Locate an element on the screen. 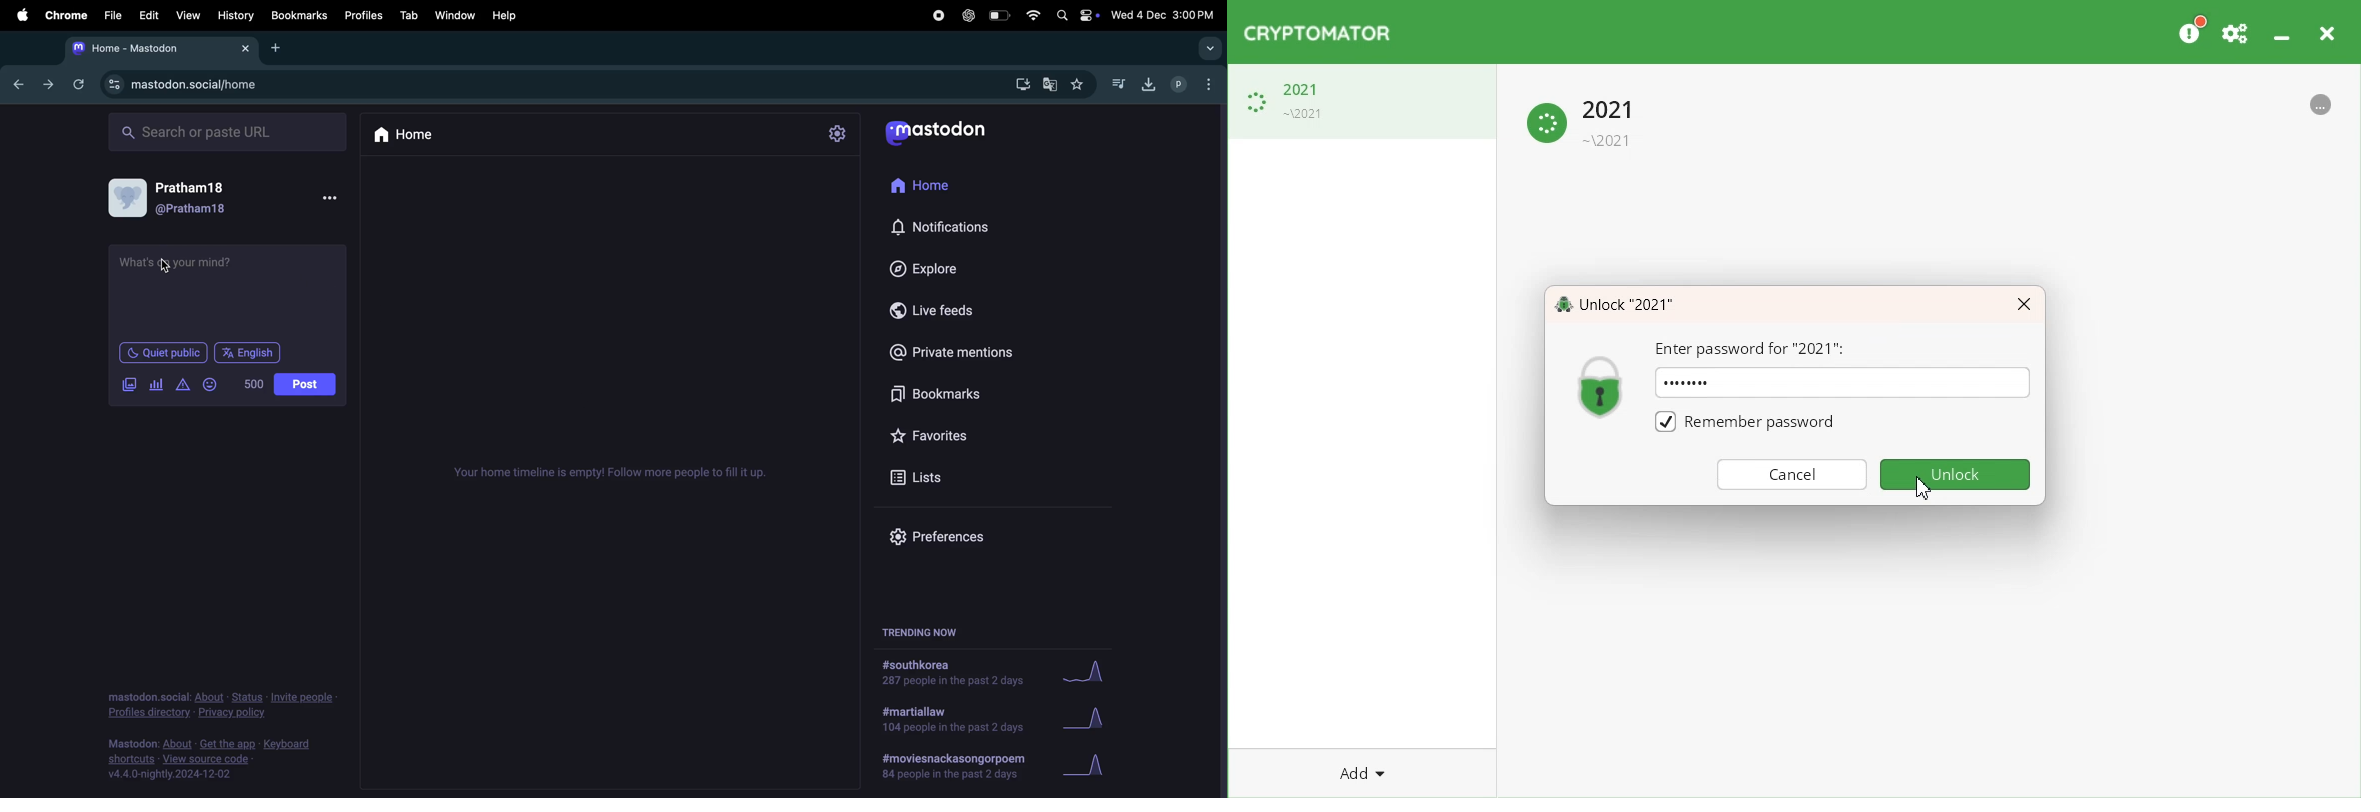  Unlock is located at coordinates (1956, 474).